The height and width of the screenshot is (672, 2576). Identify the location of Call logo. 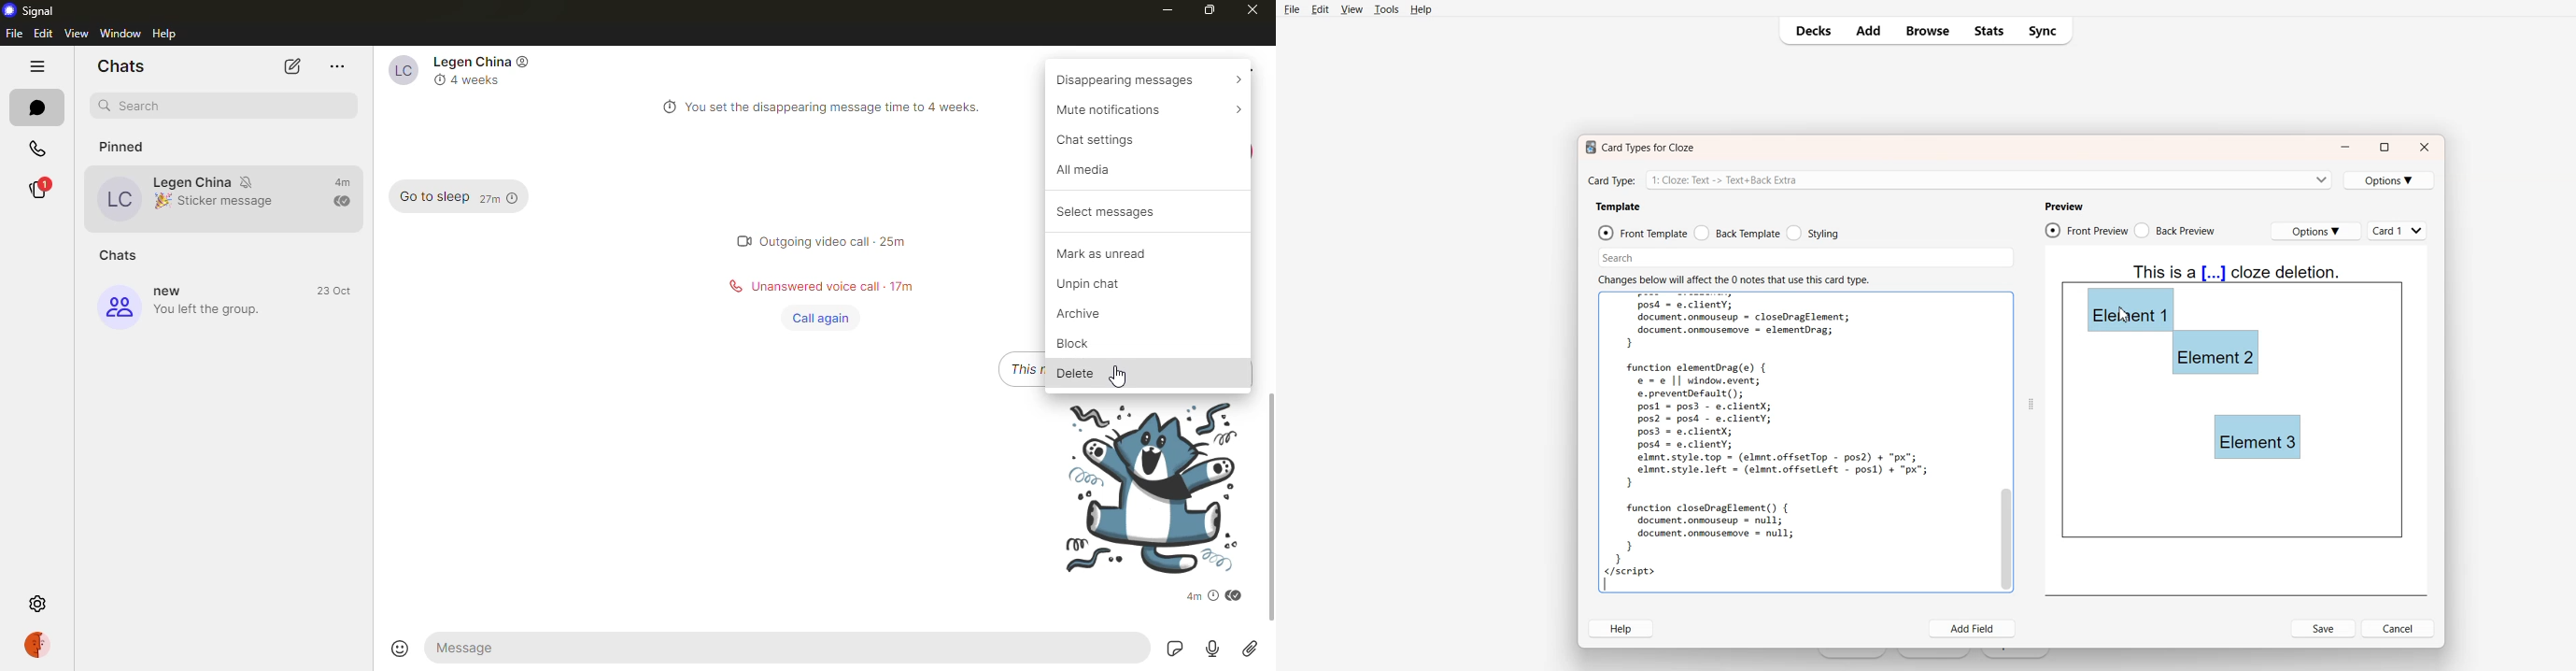
(731, 286).